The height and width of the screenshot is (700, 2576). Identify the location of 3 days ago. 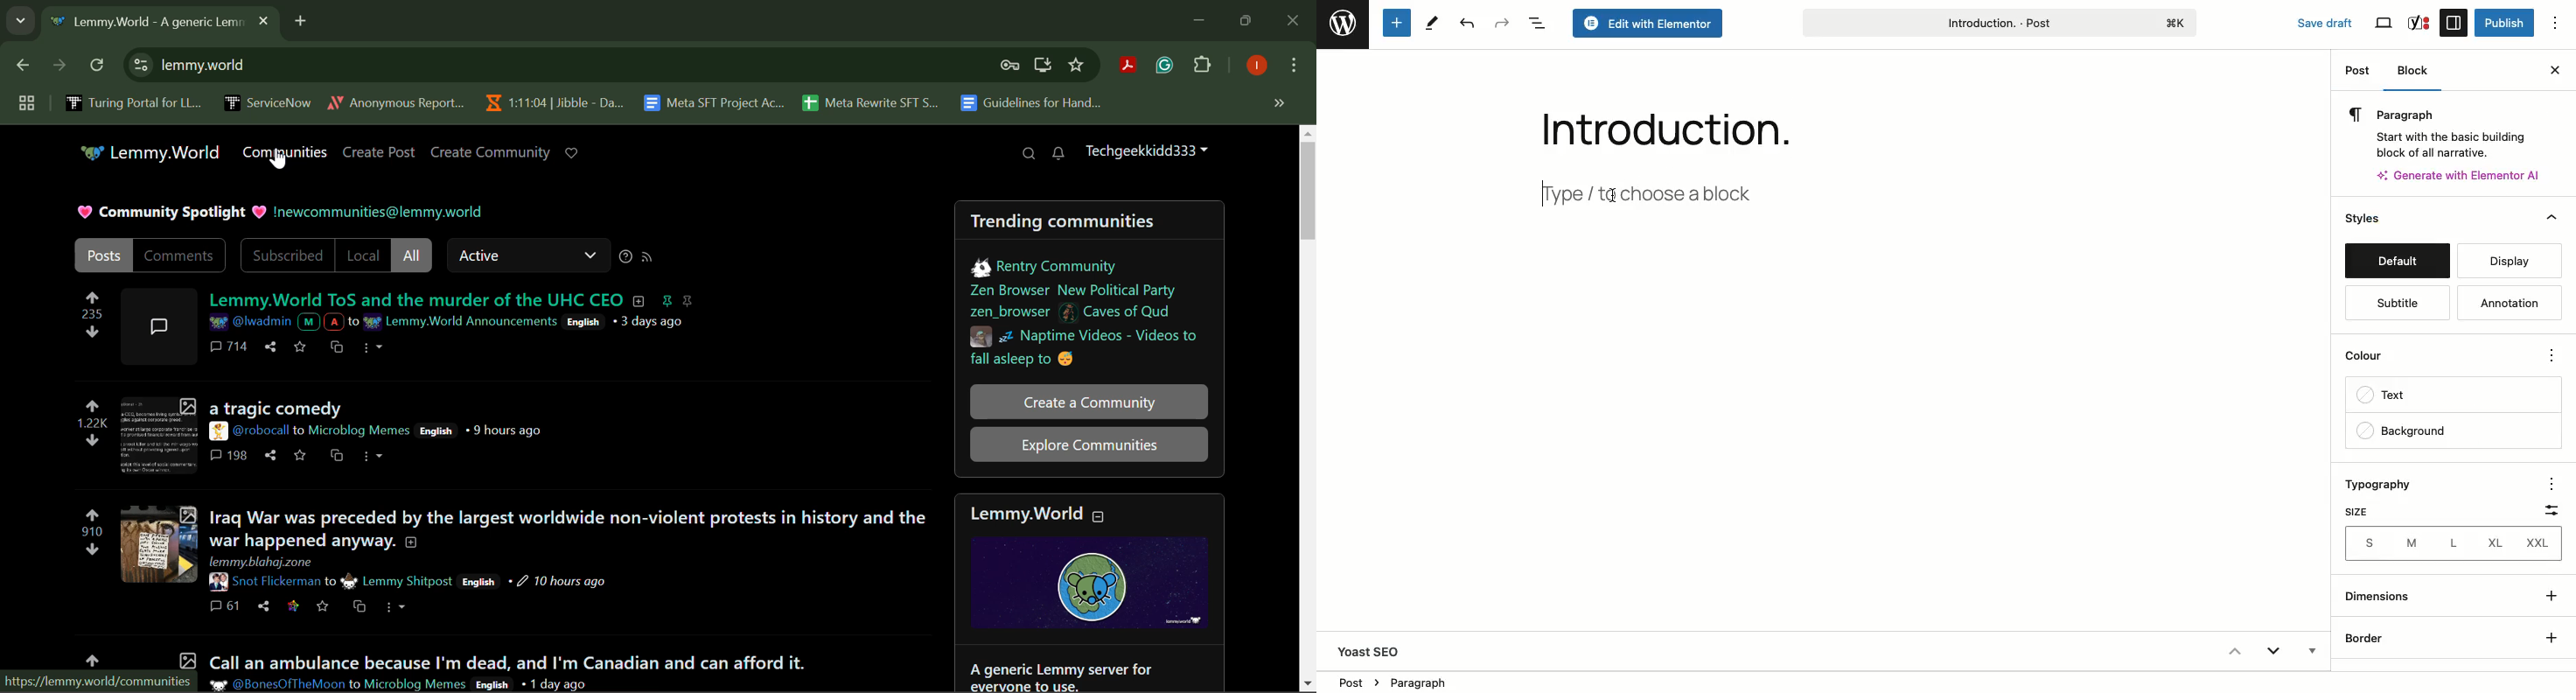
(654, 321).